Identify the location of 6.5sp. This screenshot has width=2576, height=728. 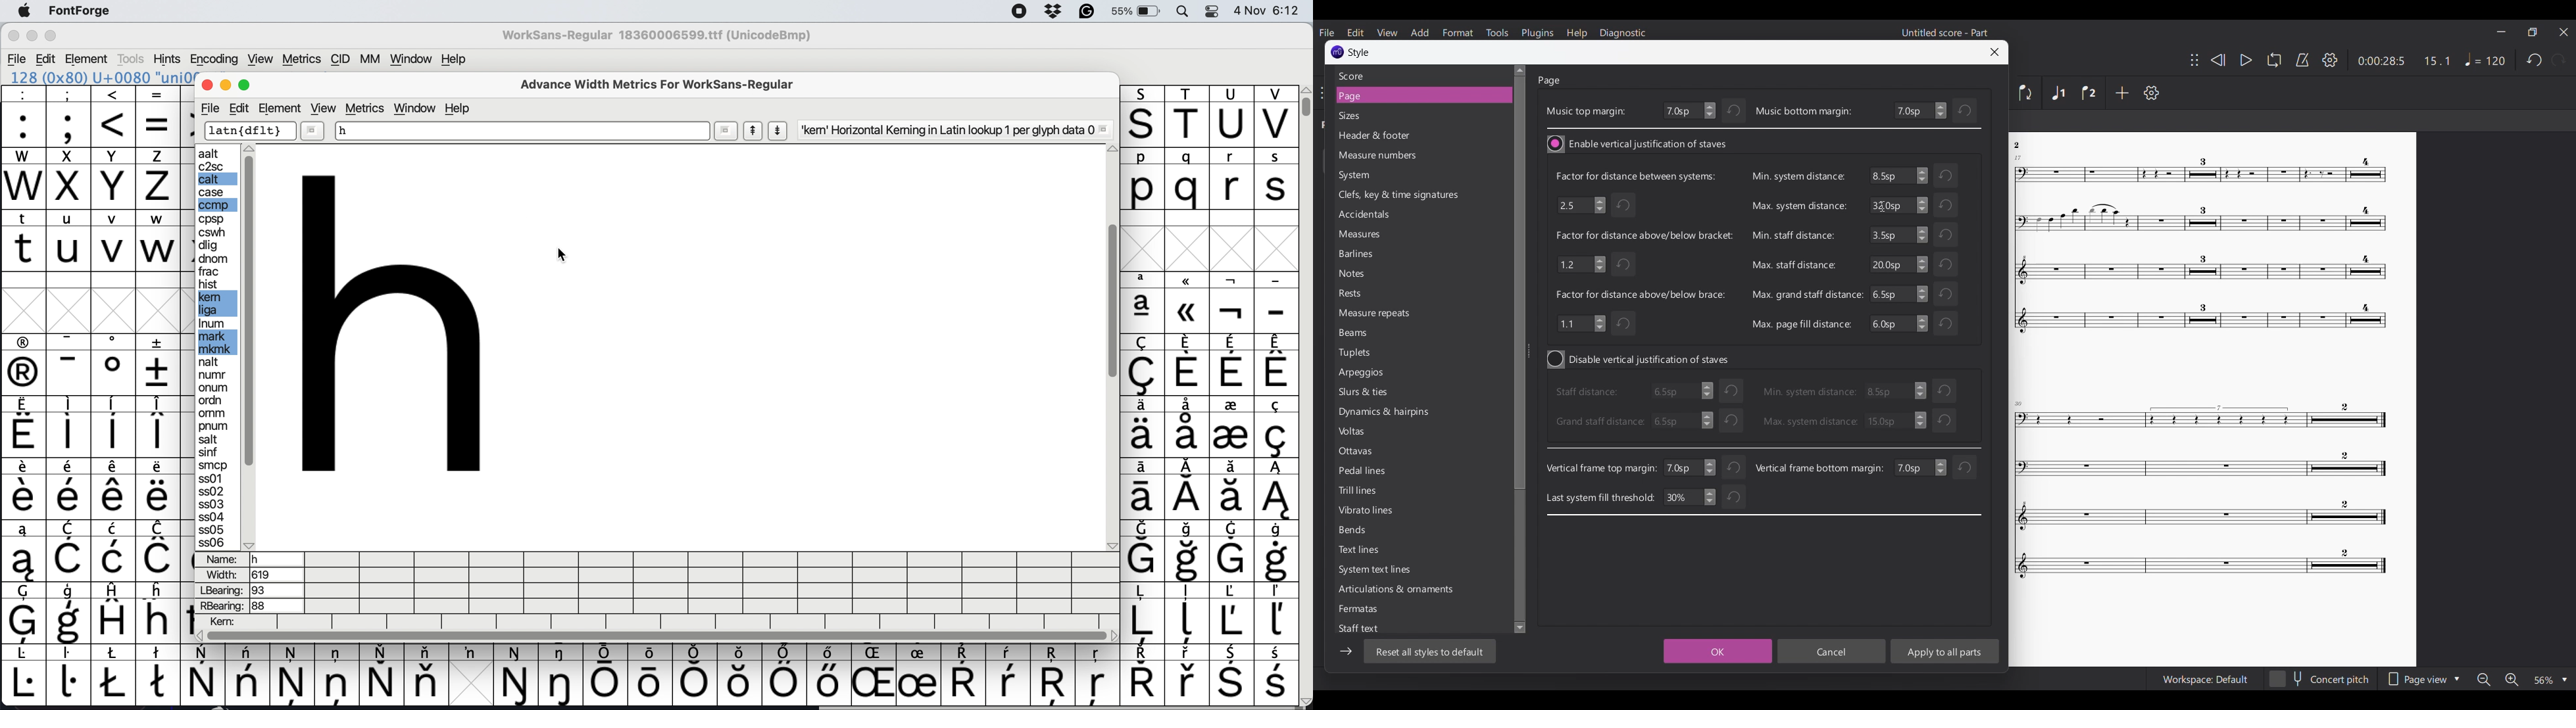
(1899, 176).